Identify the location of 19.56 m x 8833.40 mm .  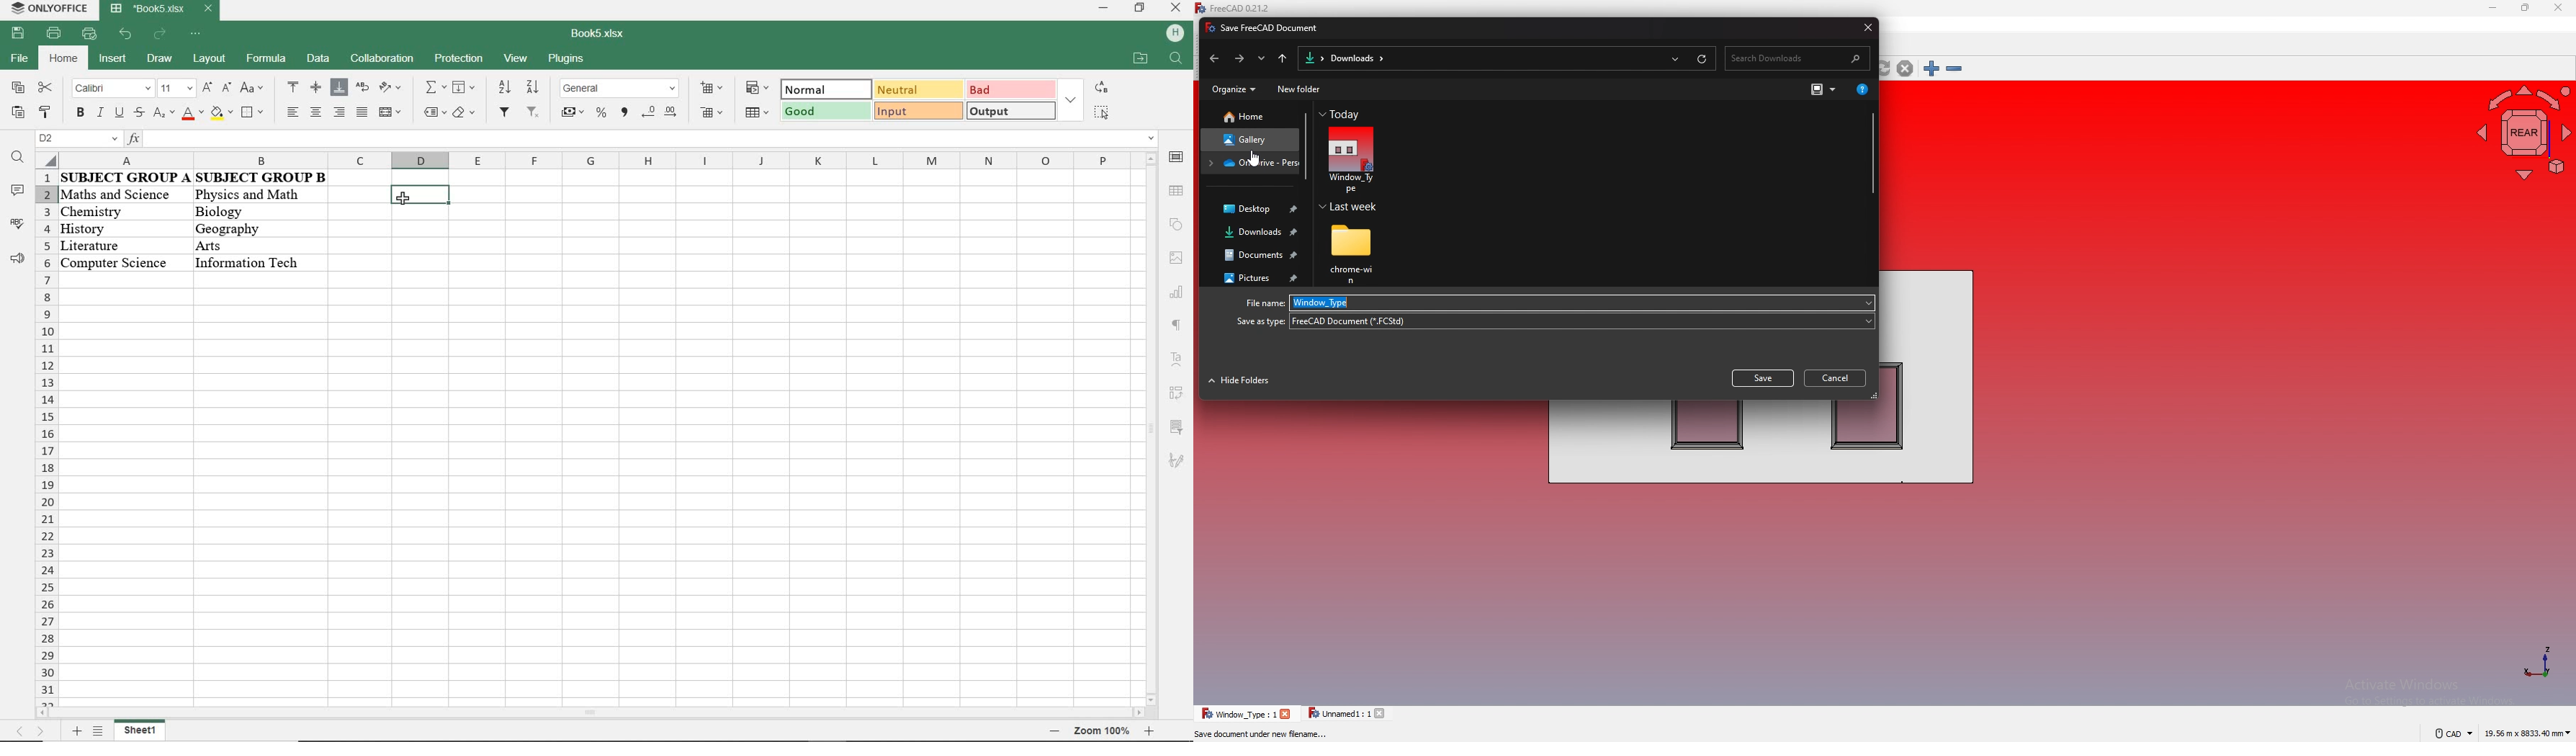
(2528, 731).